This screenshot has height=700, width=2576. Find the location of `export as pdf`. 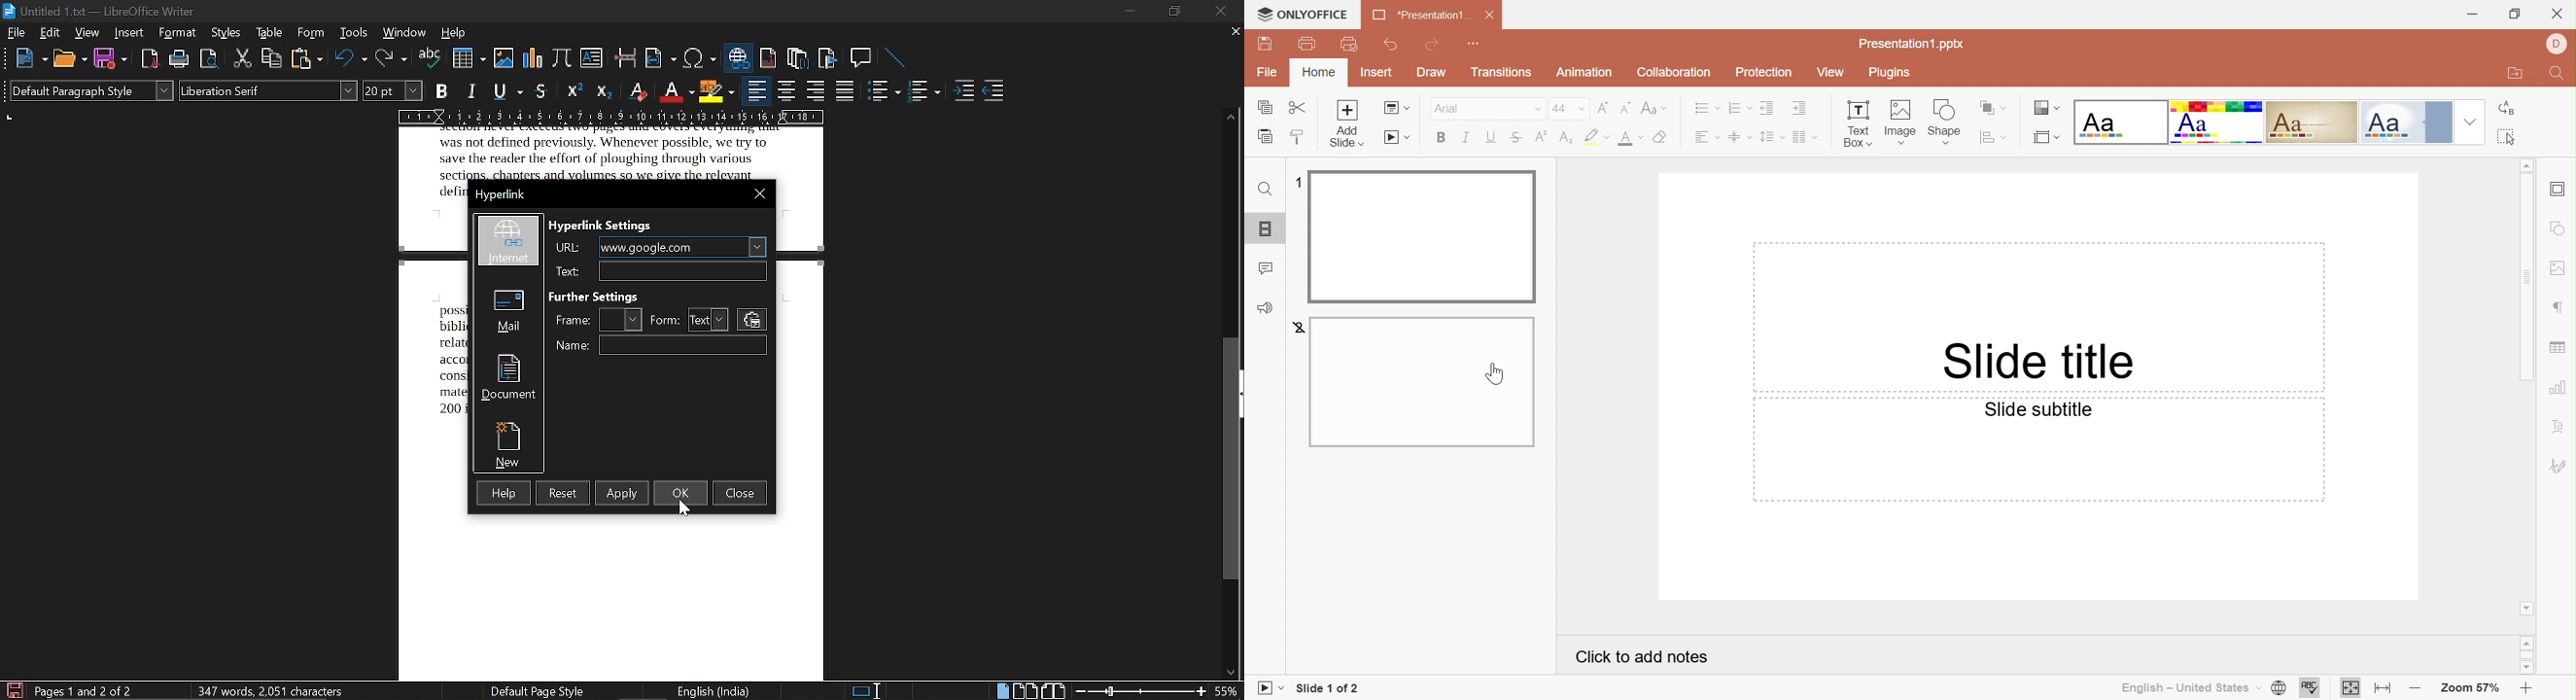

export as pdf is located at coordinates (146, 60).